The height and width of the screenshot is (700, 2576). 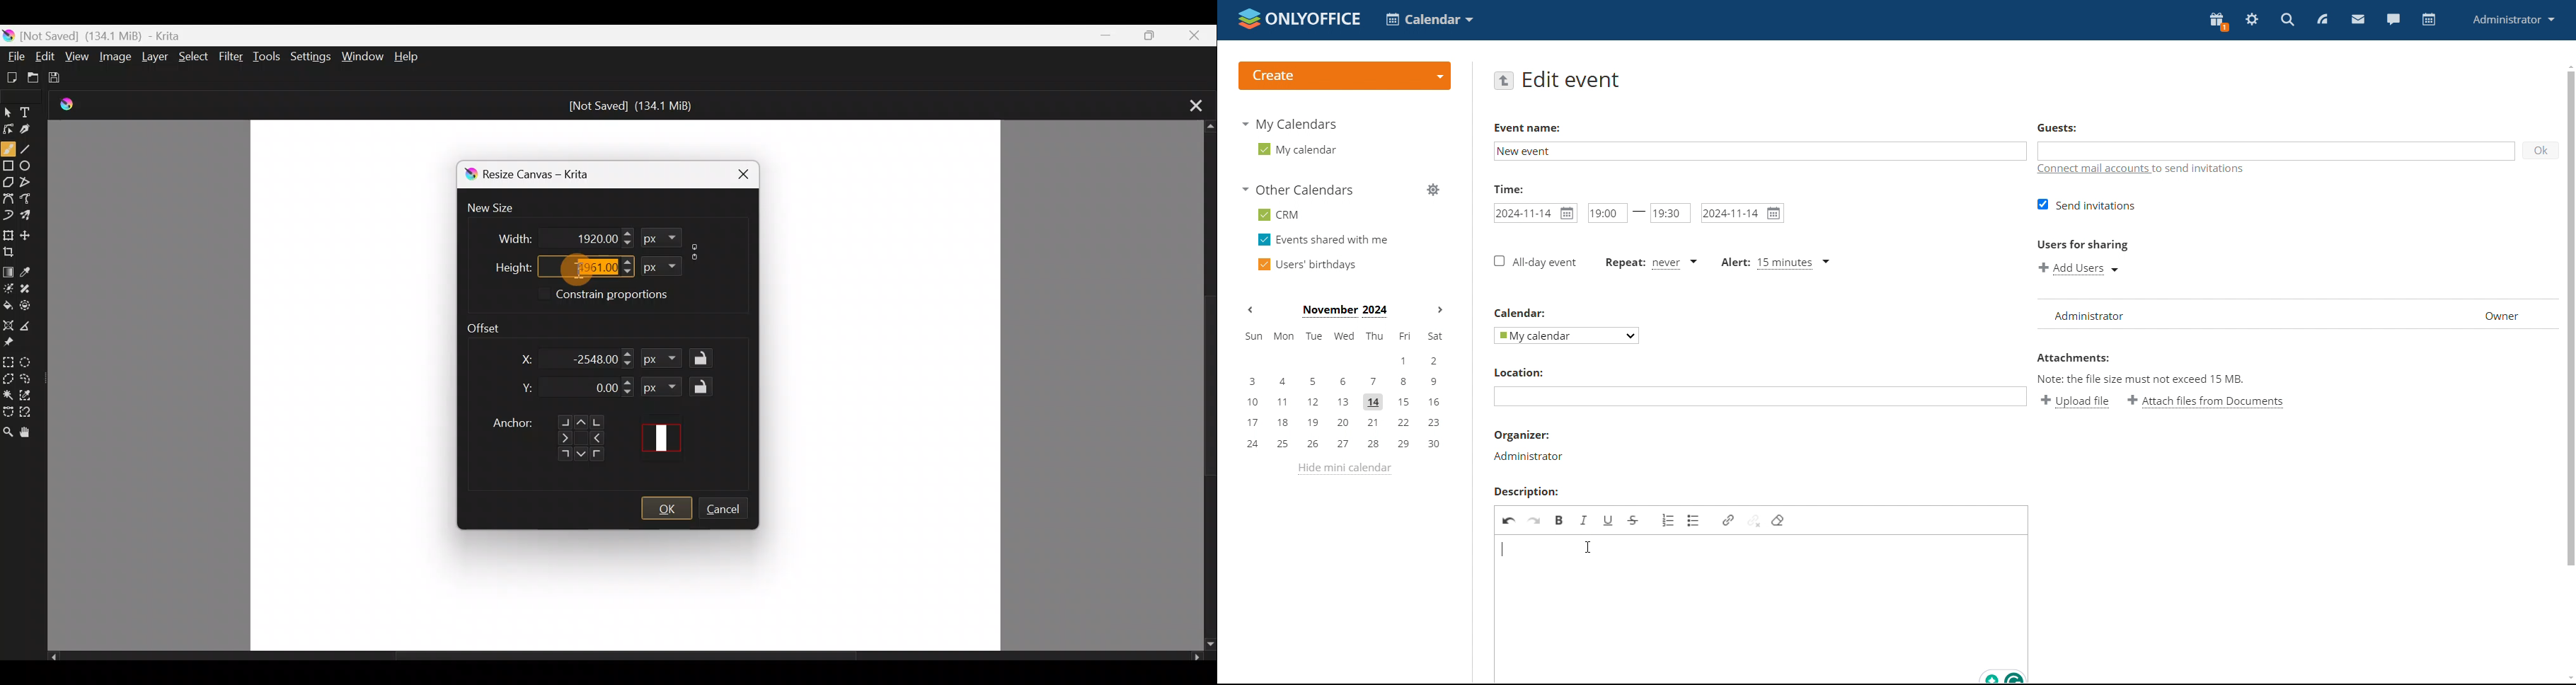 What do you see at coordinates (2357, 20) in the screenshot?
I see `mail` at bounding box center [2357, 20].